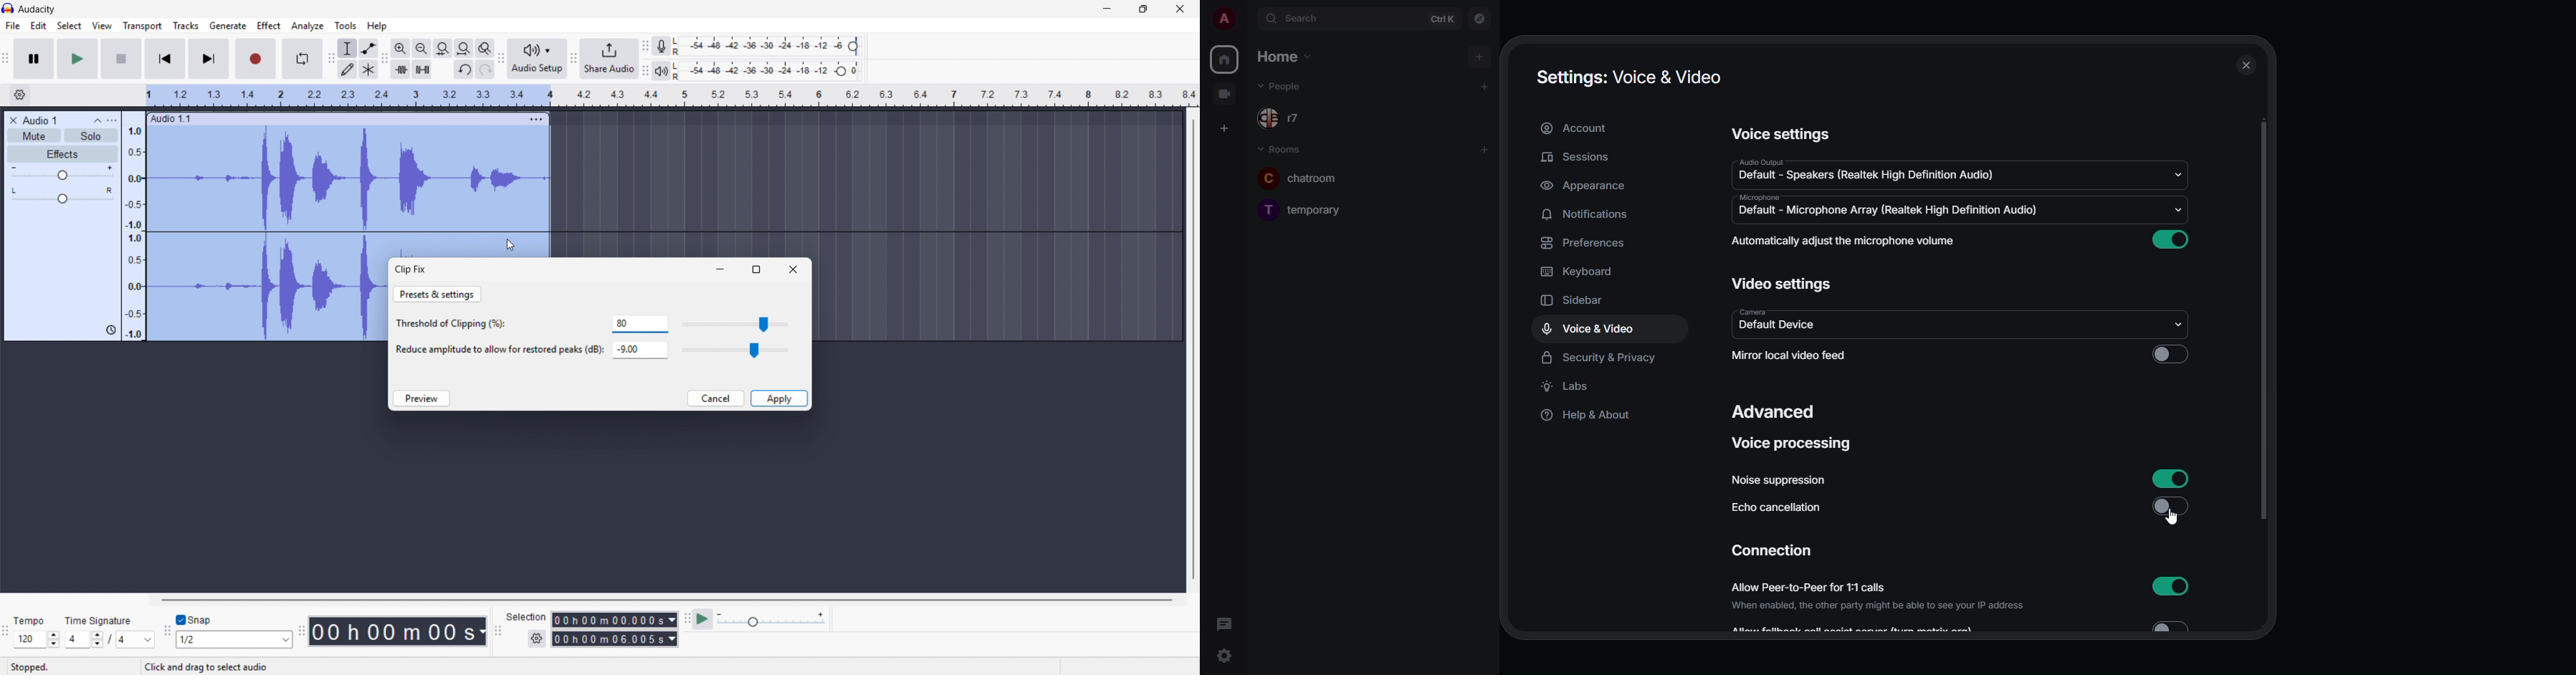 Image resolution: width=2576 pixels, height=700 pixels. What do you see at coordinates (384, 59) in the screenshot?
I see `Edit toolbar` at bounding box center [384, 59].